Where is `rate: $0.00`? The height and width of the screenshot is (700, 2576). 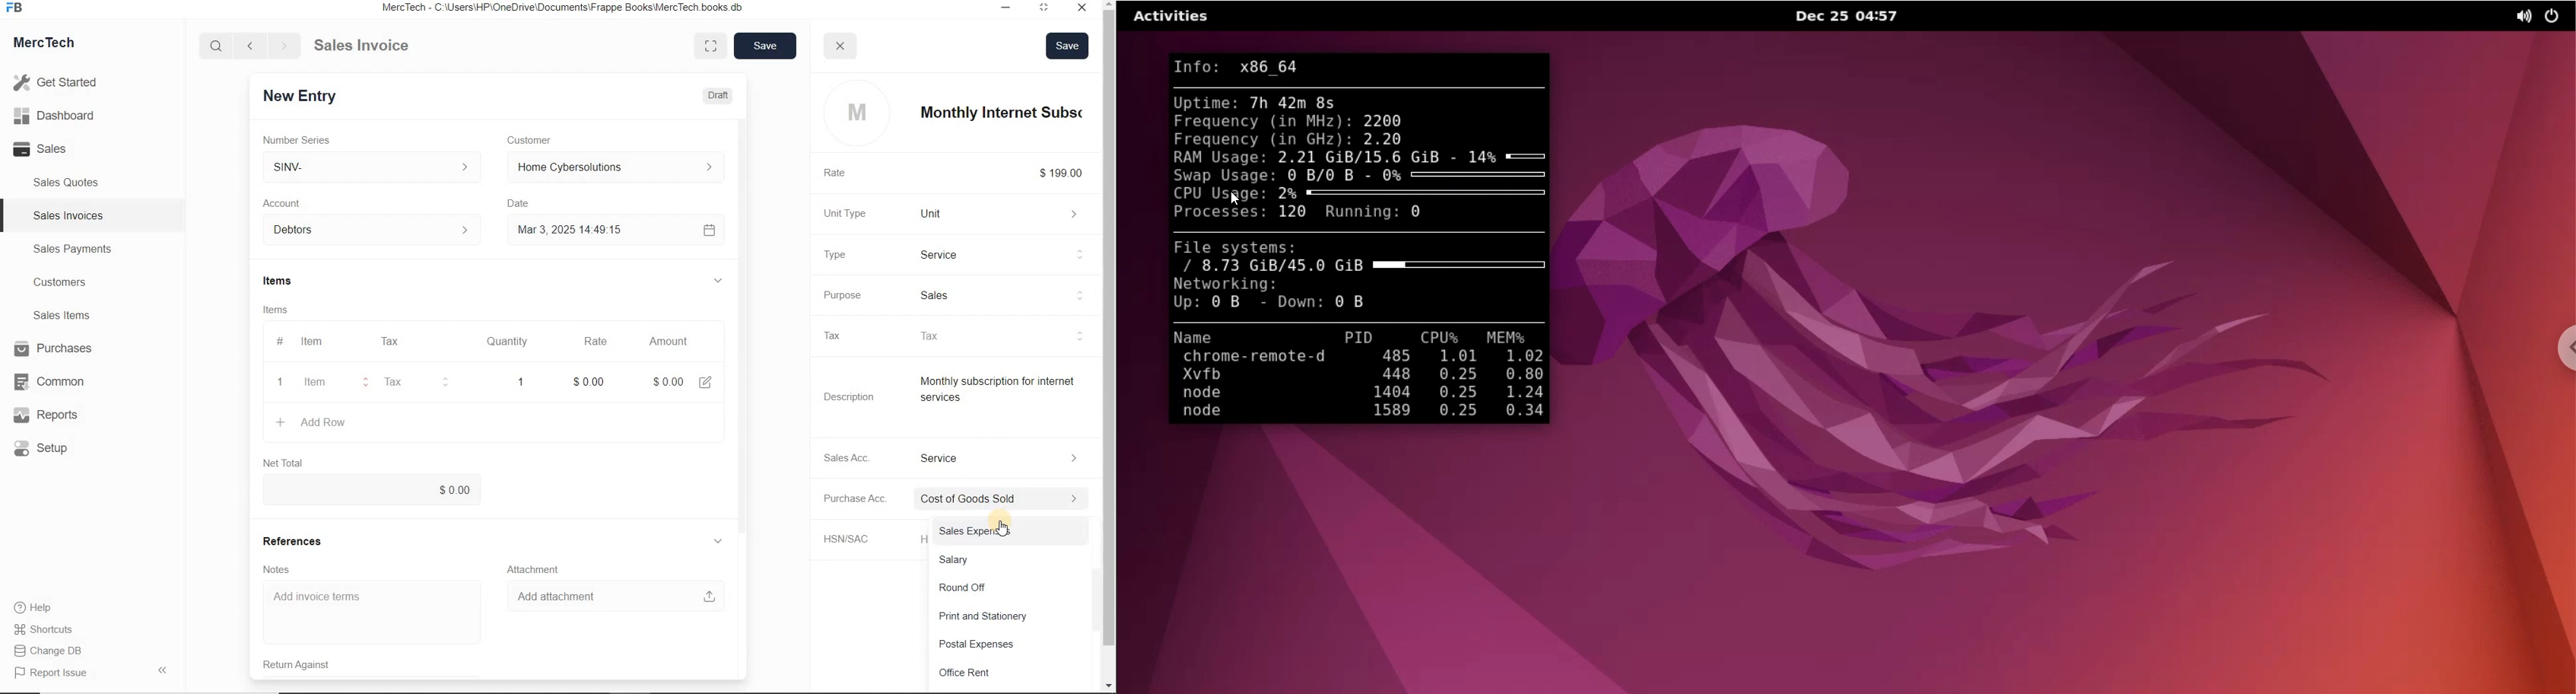
rate: $0.00 is located at coordinates (595, 380).